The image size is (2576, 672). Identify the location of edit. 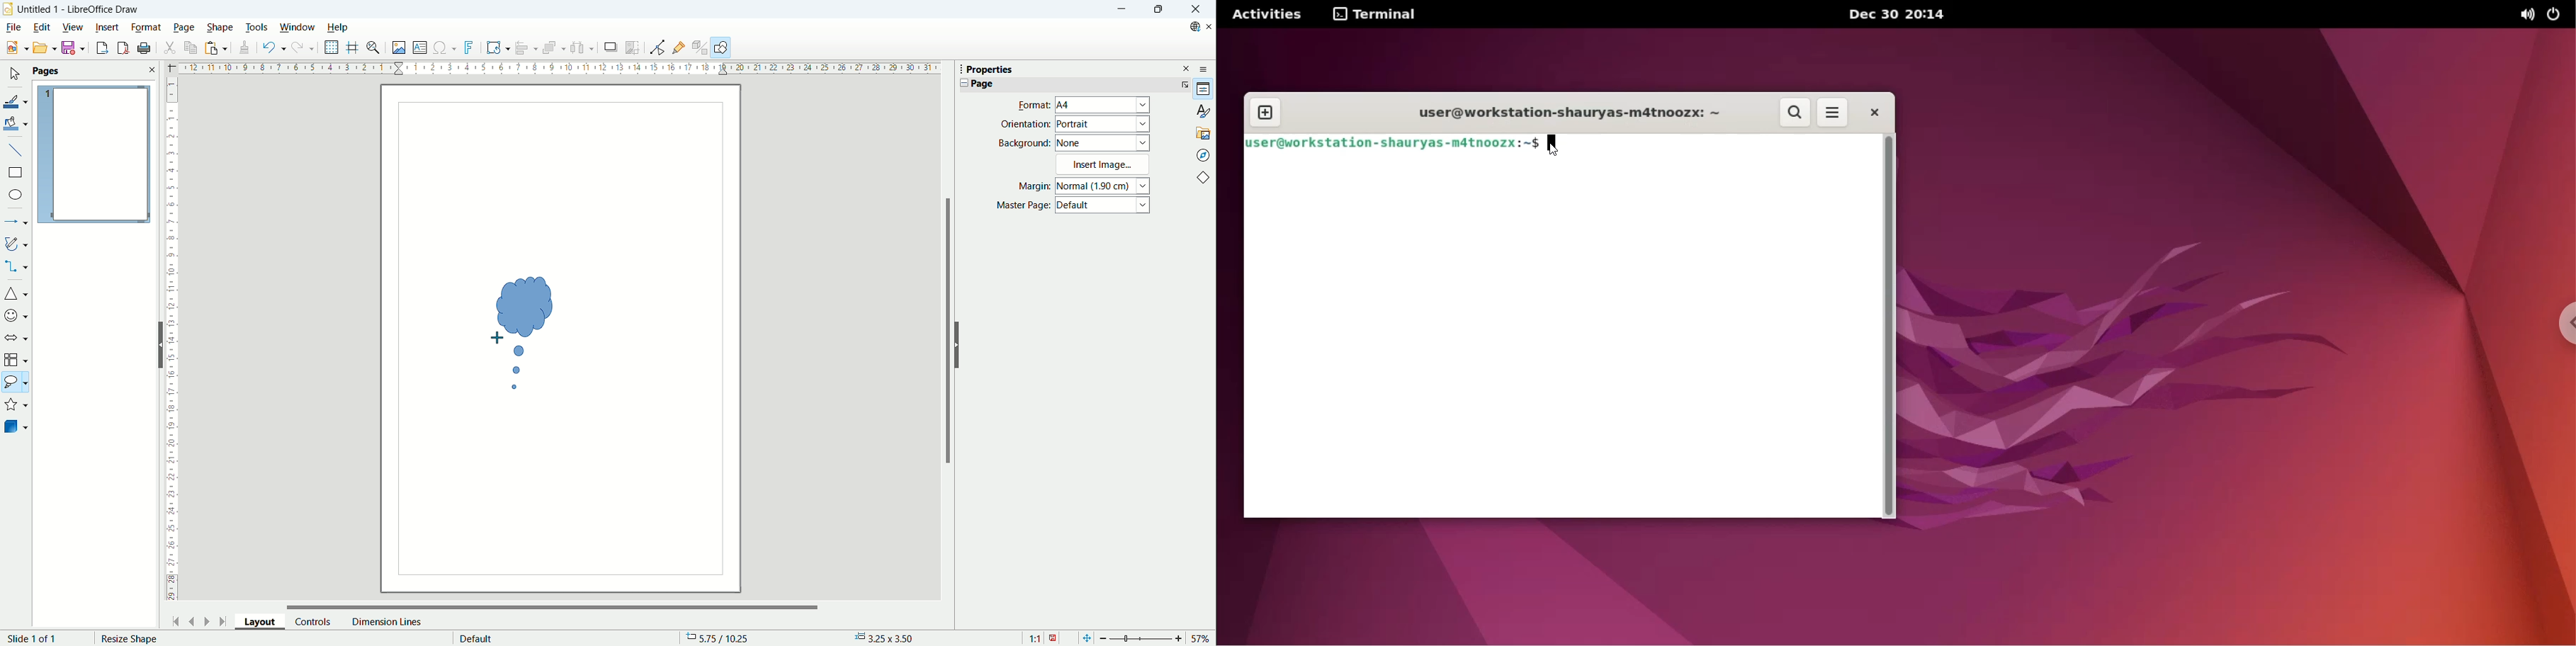
(41, 28).